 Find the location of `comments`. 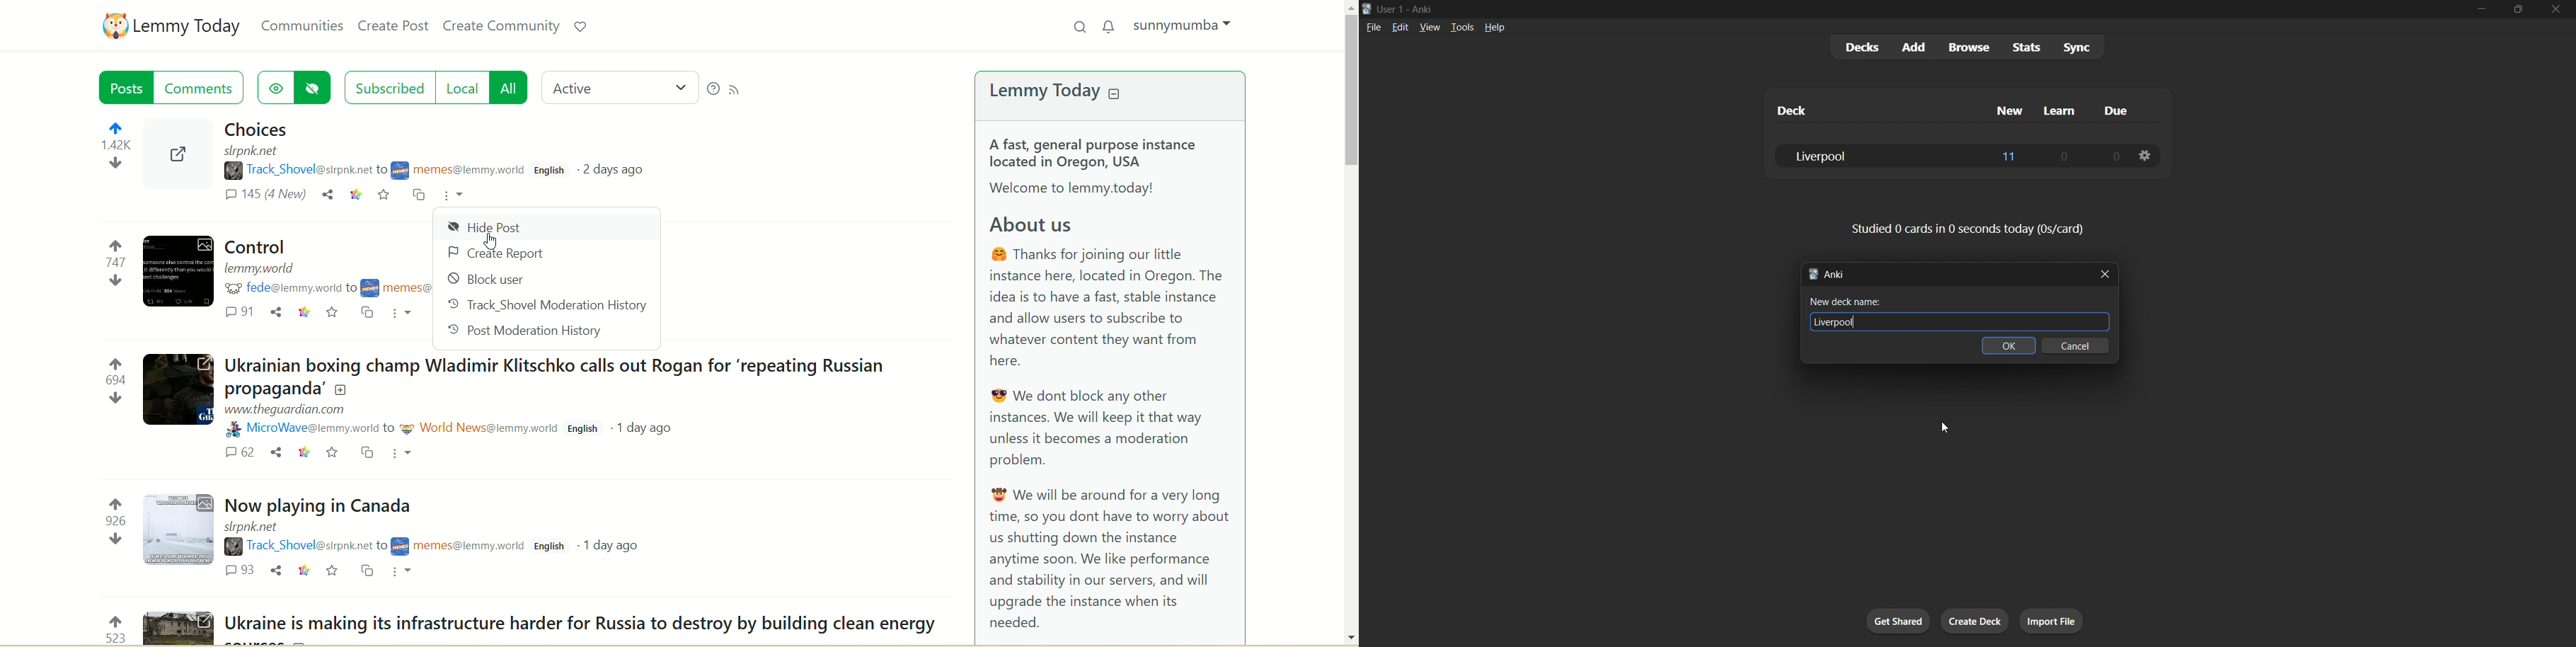

comments is located at coordinates (267, 199).